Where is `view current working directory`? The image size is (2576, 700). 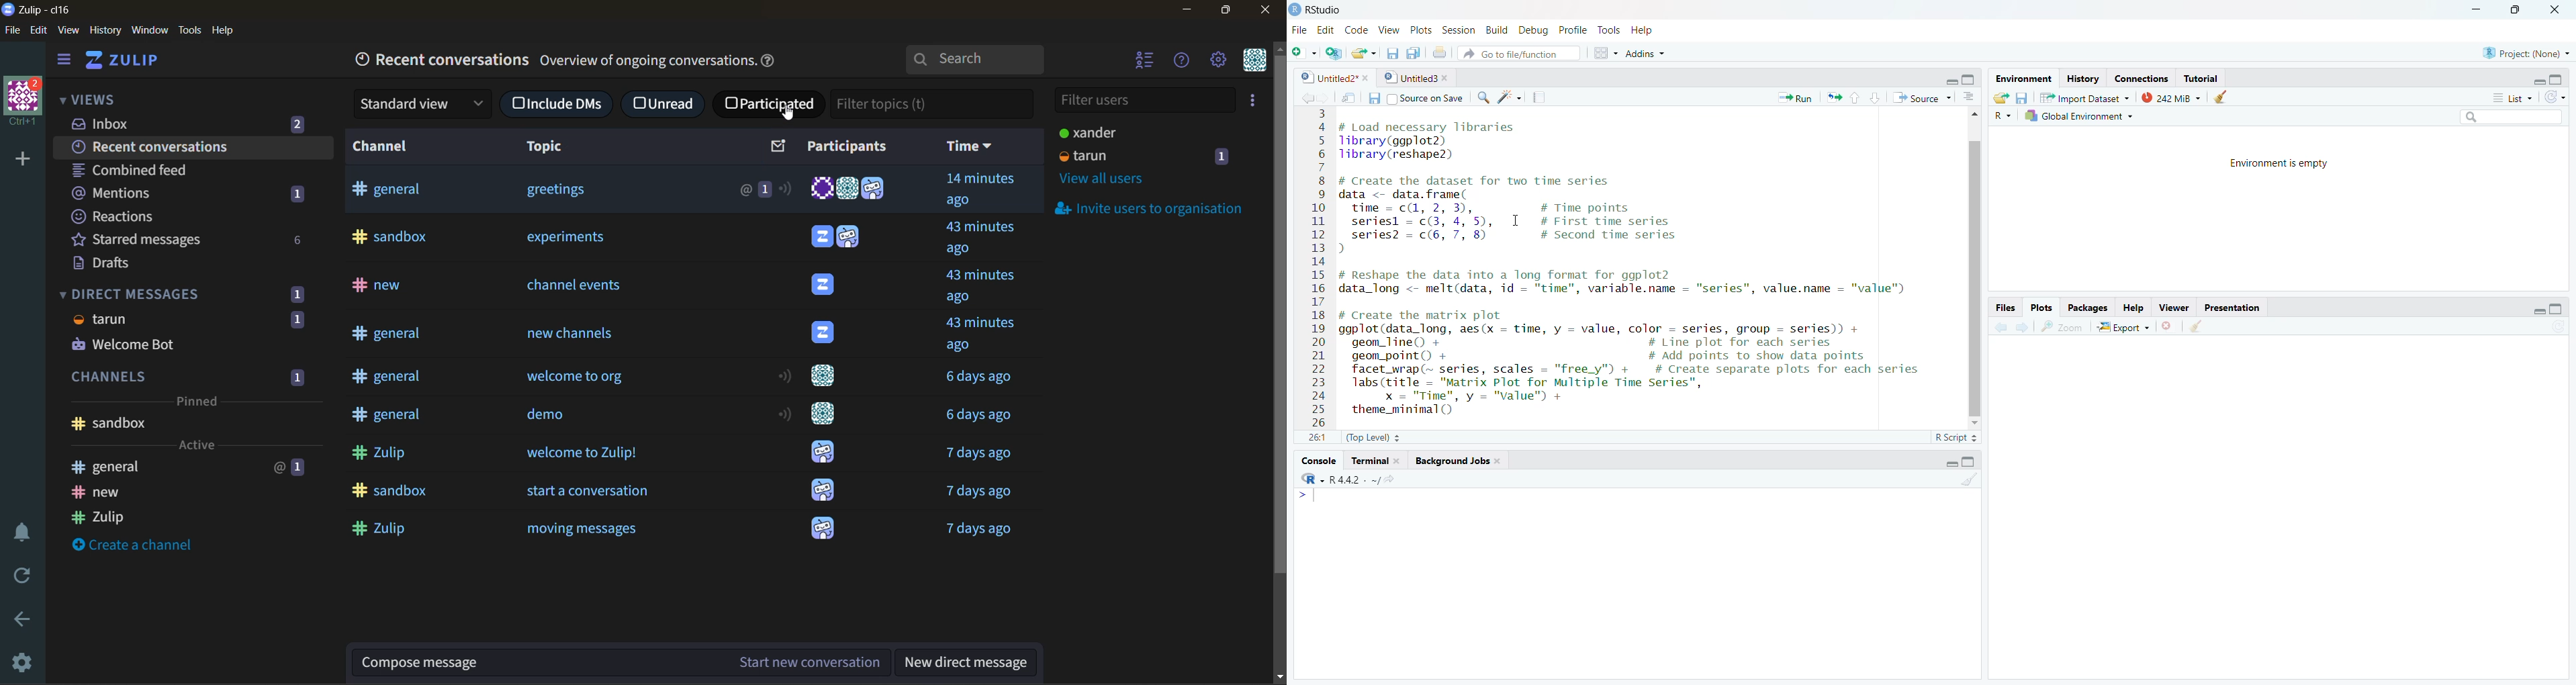 view current working directory is located at coordinates (1389, 479).